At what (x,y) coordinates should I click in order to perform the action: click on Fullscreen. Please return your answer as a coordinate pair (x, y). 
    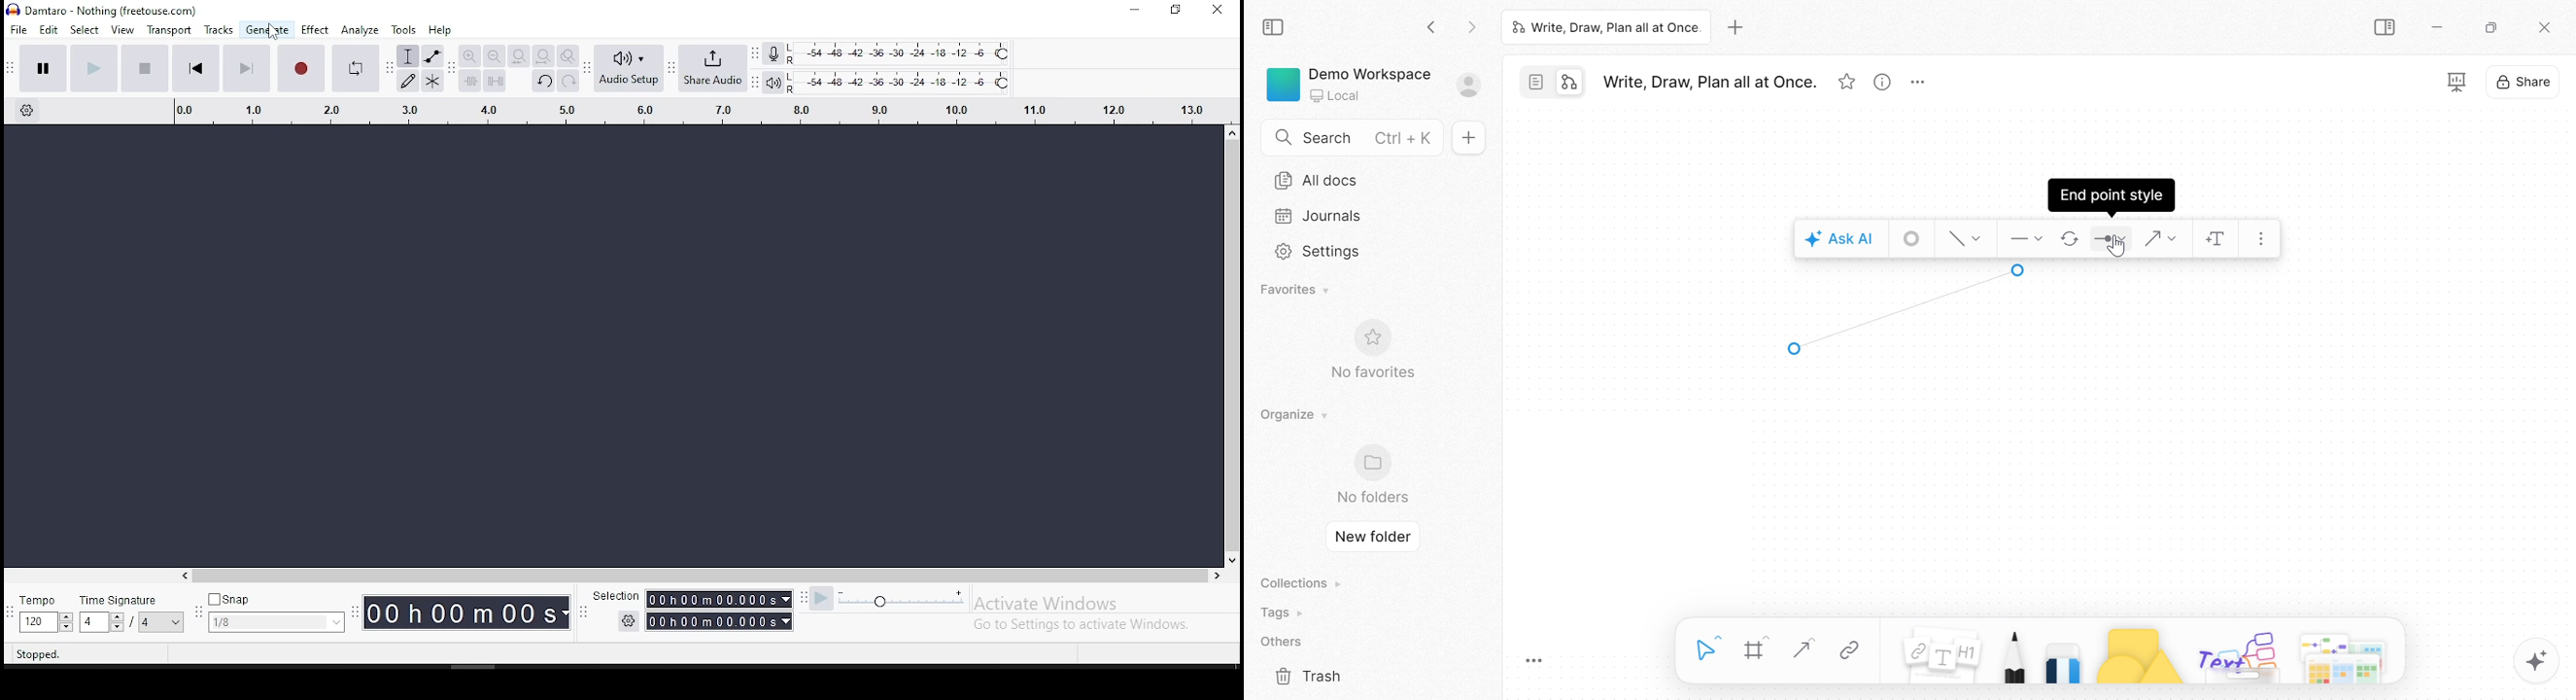
    Looking at the image, I should click on (2458, 82).